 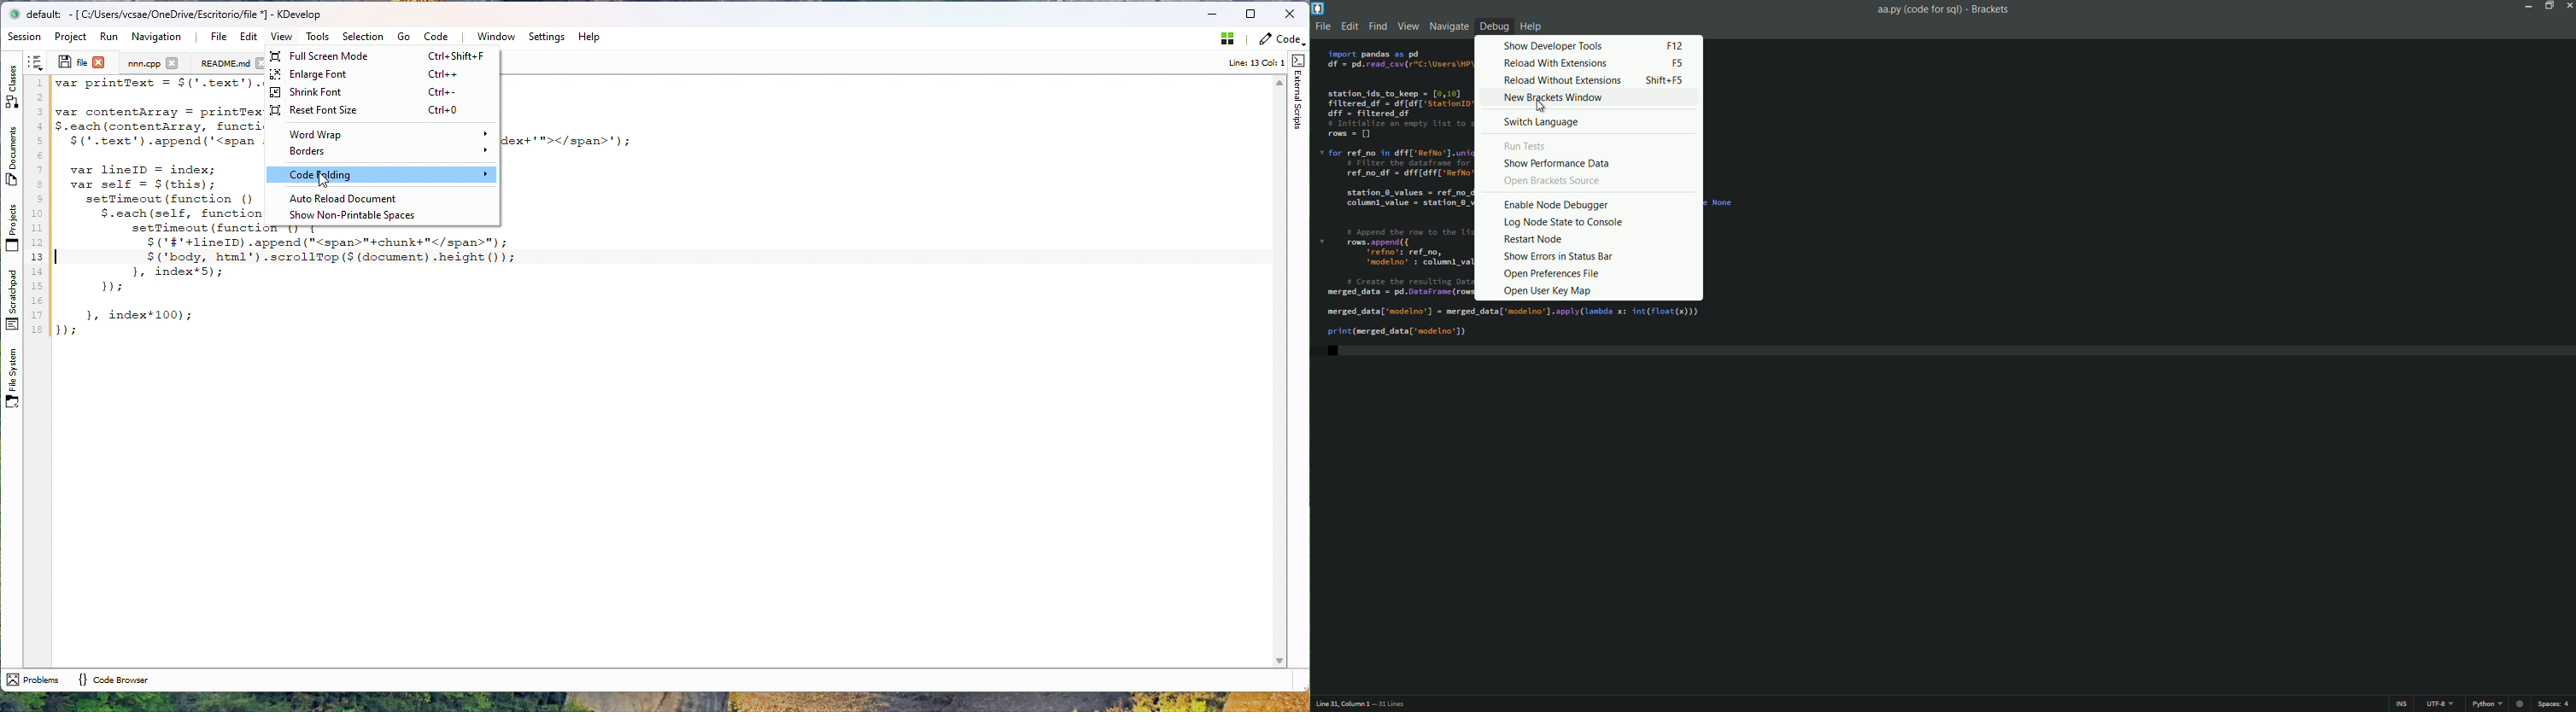 What do you see at coordinates (1547, 292) in the screenshot?
I see `Open user key map` at bounding box center [1547, 292].